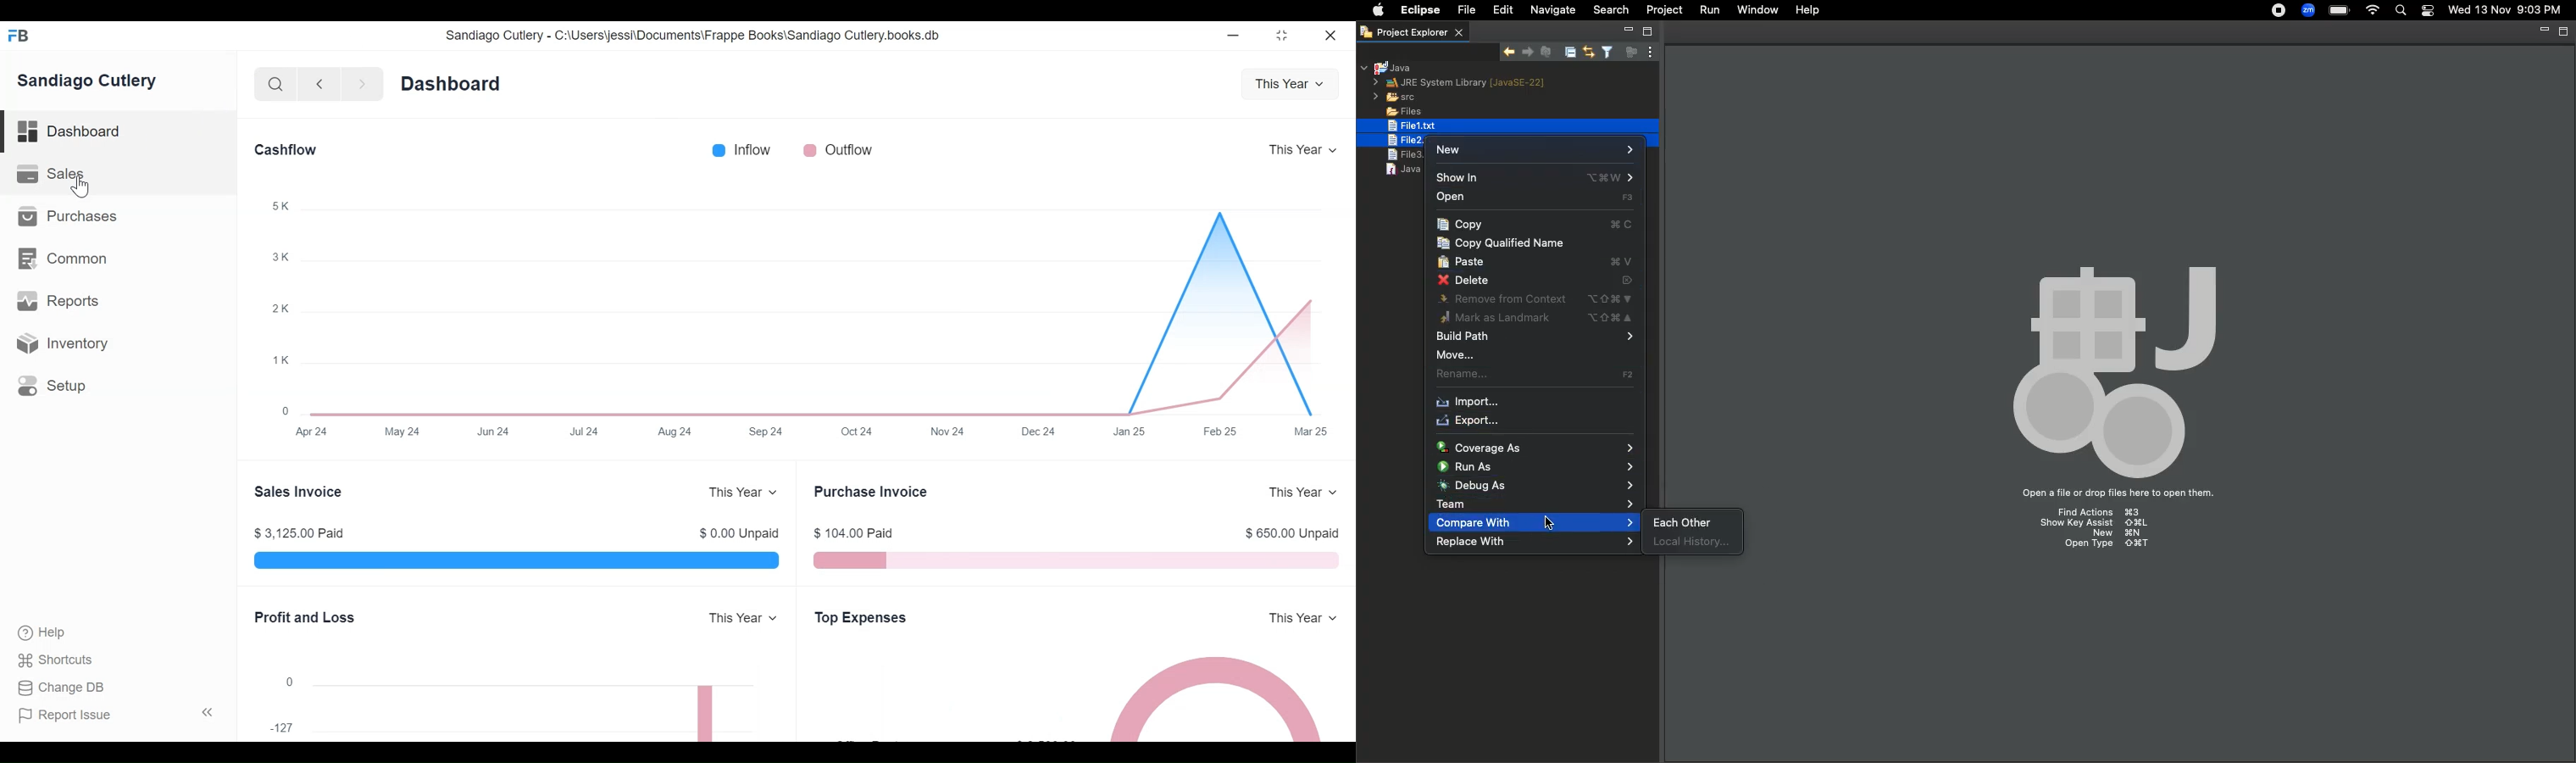 Image resolution: width=2576 pixels, height=784 pixels. I want to click on This year, so click(1302, 149).